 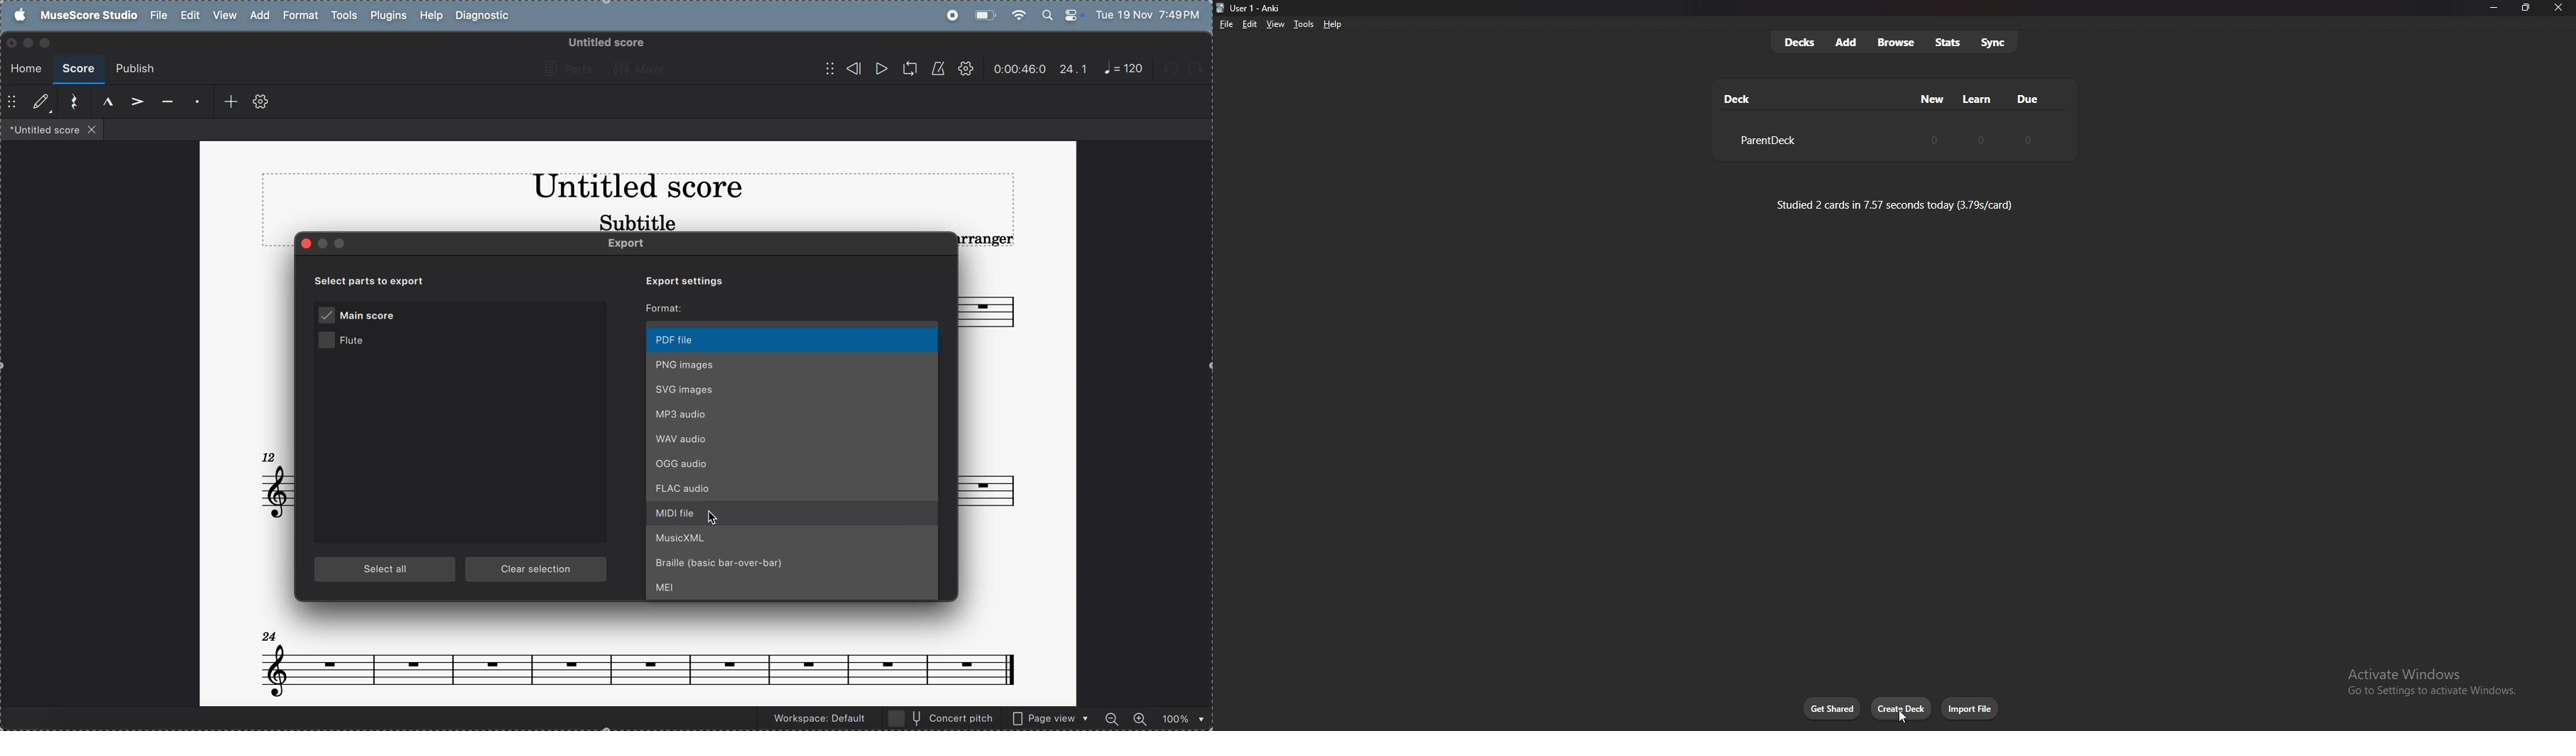 I want to click on toolbar settings, so click(x=261, y=102).